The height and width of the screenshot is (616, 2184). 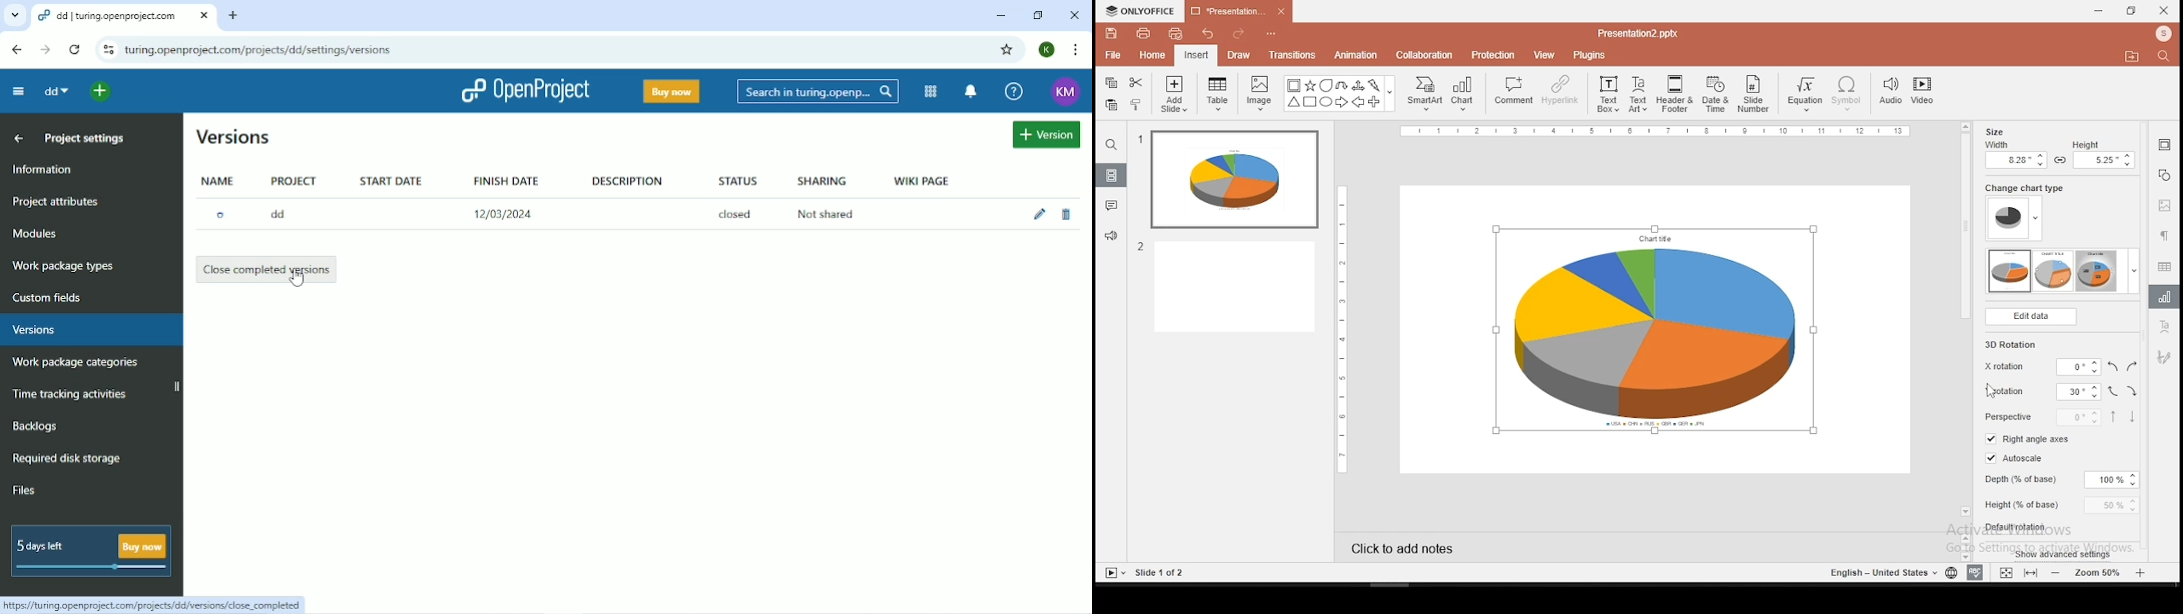 What do you see at coordinates (2114, 391) in the screenshot?
I see `up` at bounding box center [2114, 391].